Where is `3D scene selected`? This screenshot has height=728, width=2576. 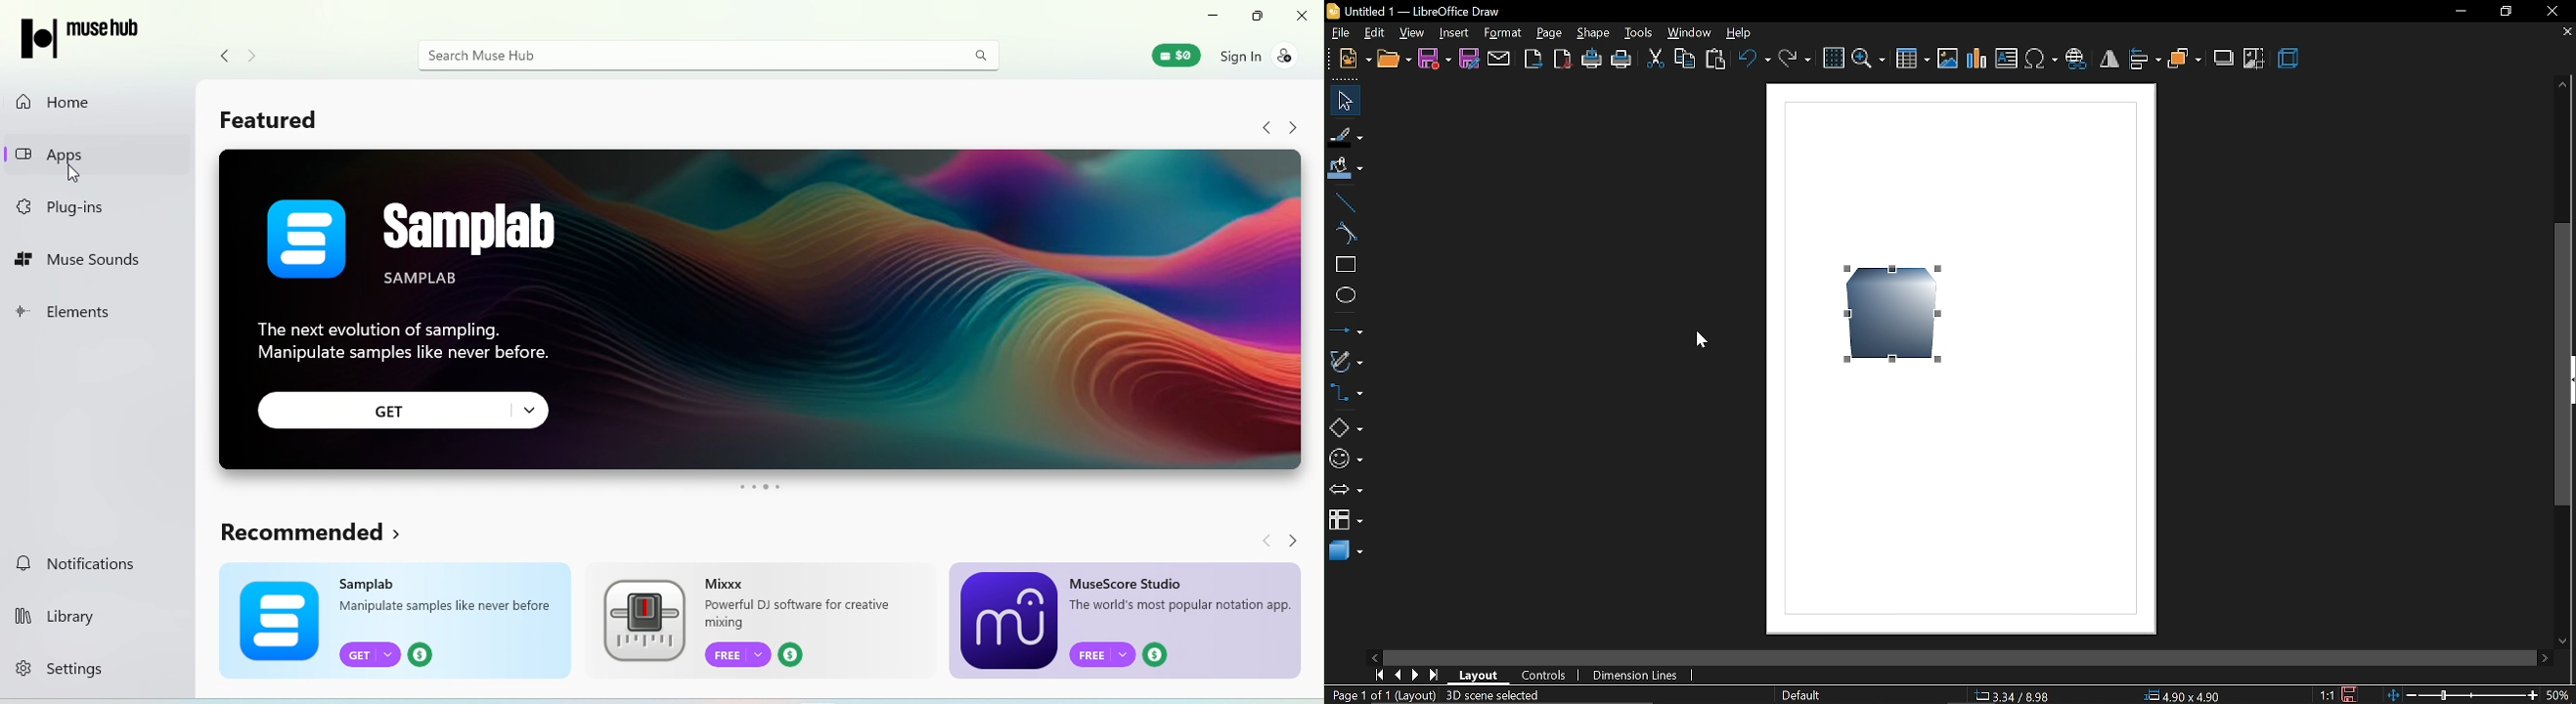 3D scene selected is located at coordinates (1495, 695).